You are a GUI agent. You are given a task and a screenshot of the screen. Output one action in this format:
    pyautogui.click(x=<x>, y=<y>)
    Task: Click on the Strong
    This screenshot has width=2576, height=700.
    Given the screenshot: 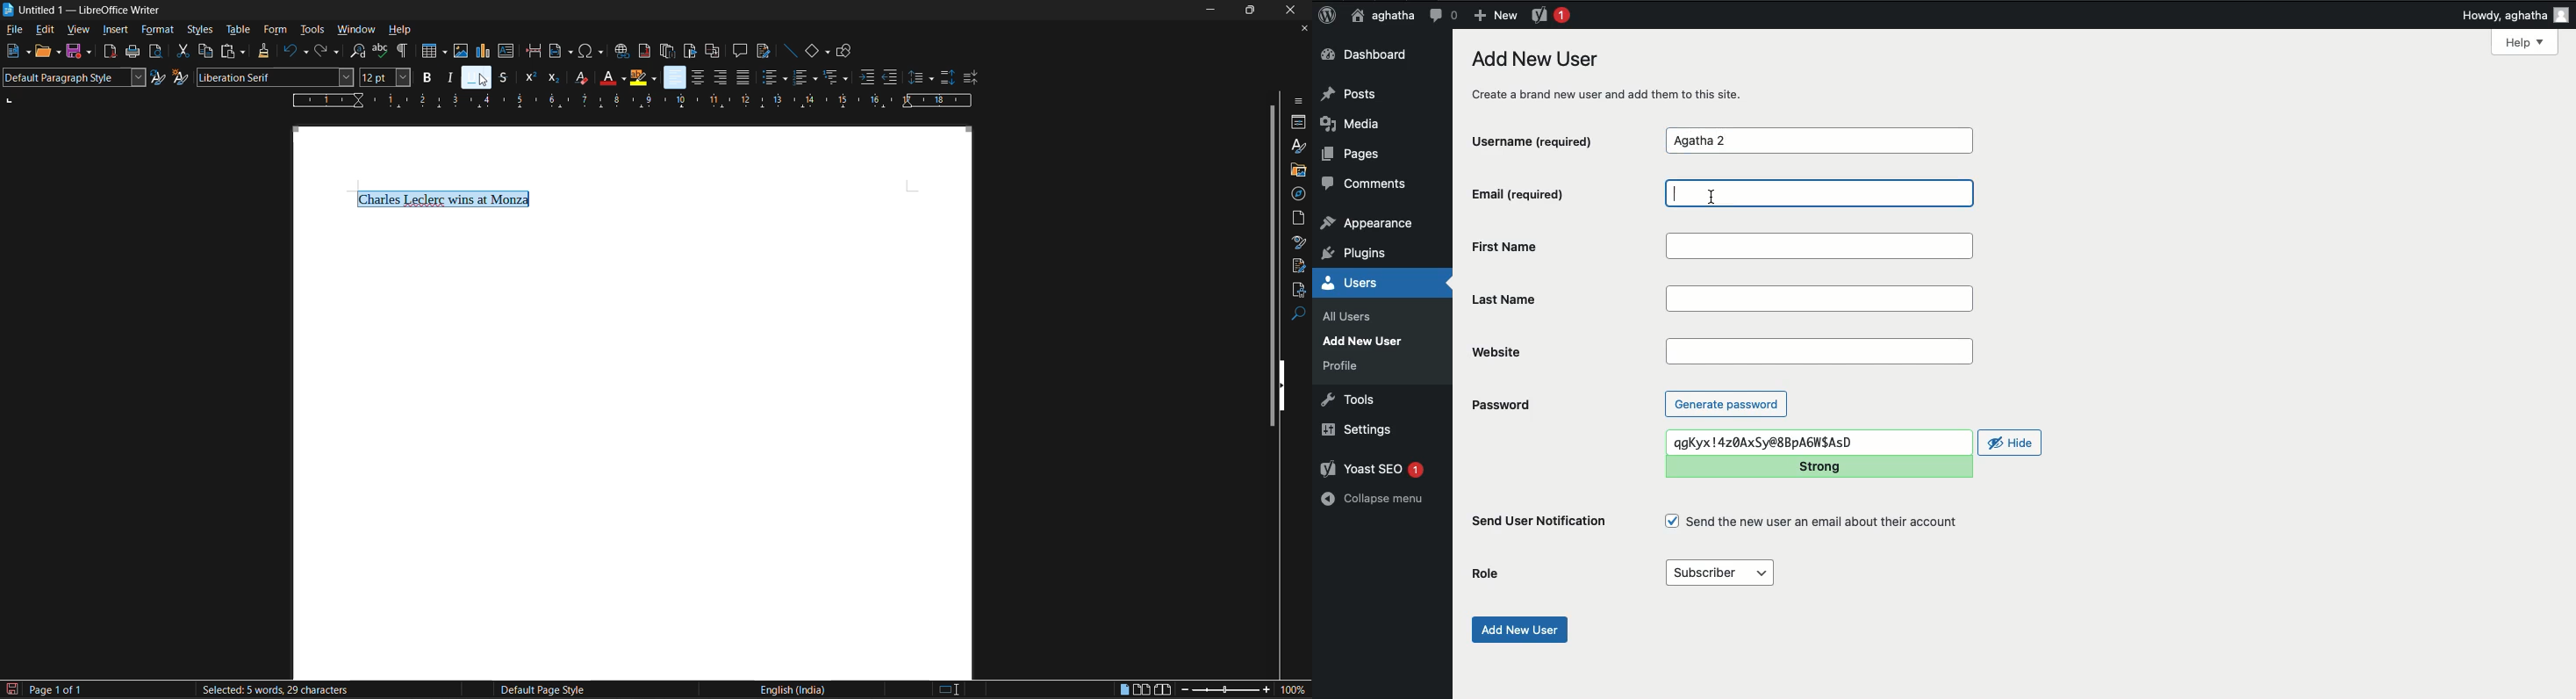 What is the action you would take?
    pyautogui.click(x=1820, y=466)
    